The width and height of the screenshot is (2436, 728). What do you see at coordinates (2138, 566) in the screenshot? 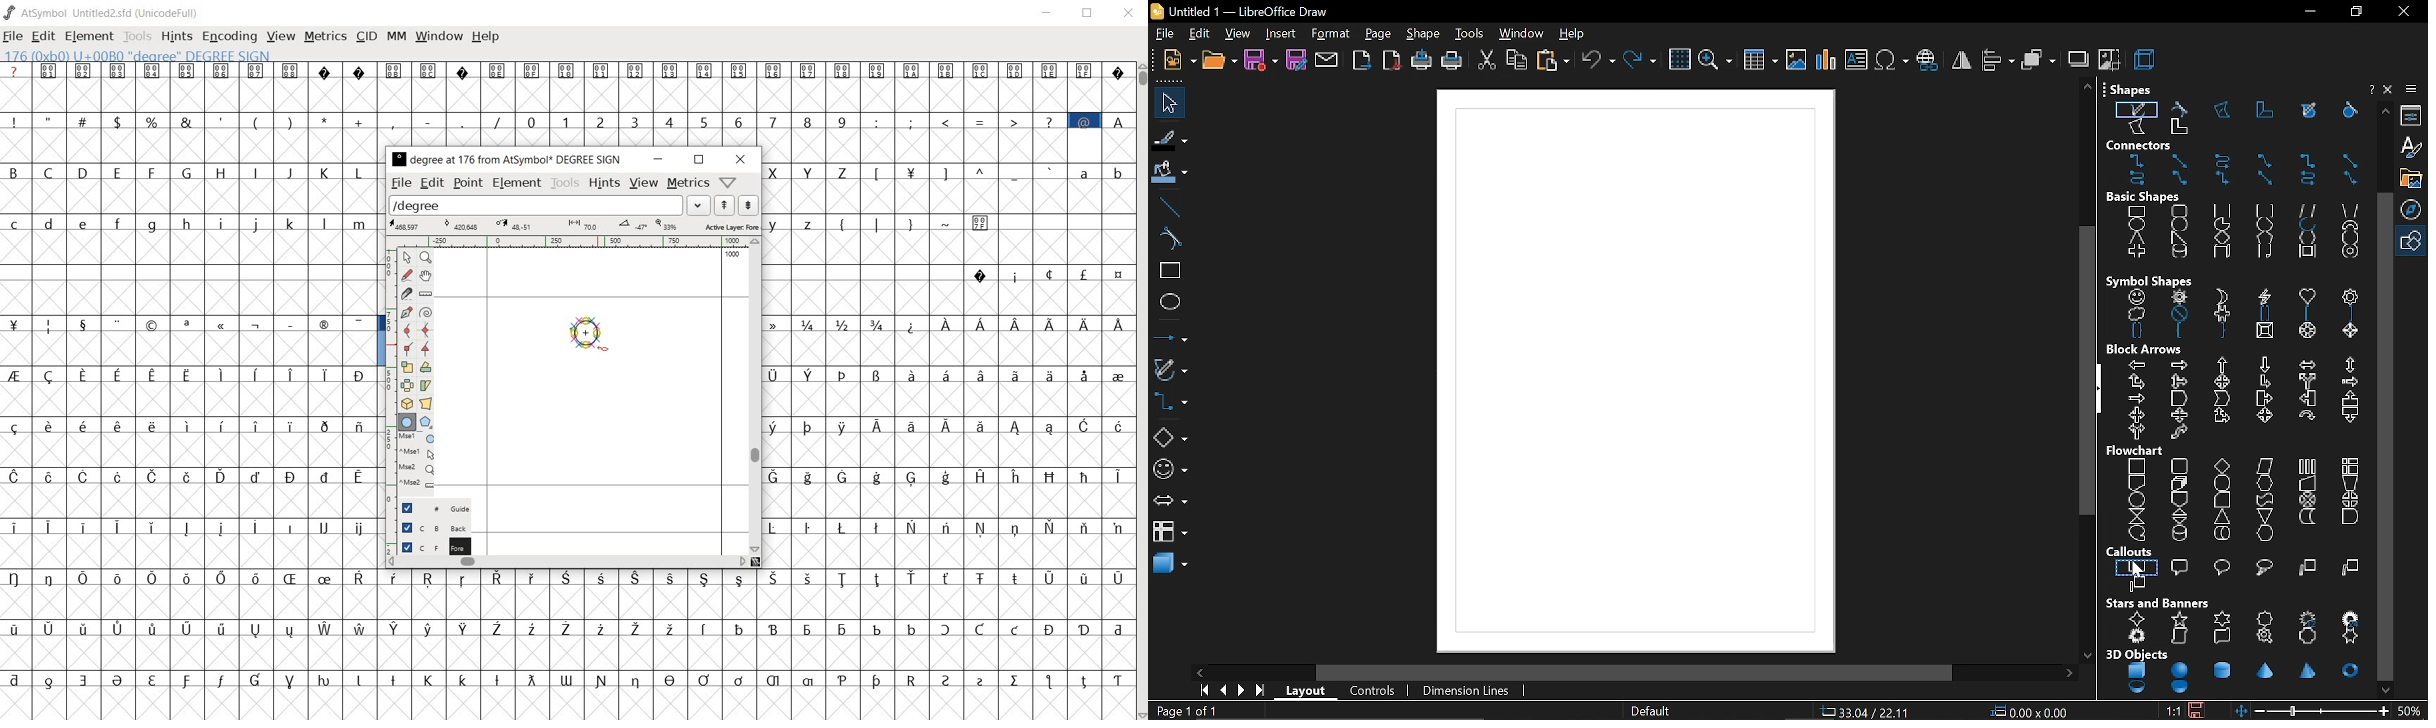
I see `rectangular` at bounding box center [2138, 566].